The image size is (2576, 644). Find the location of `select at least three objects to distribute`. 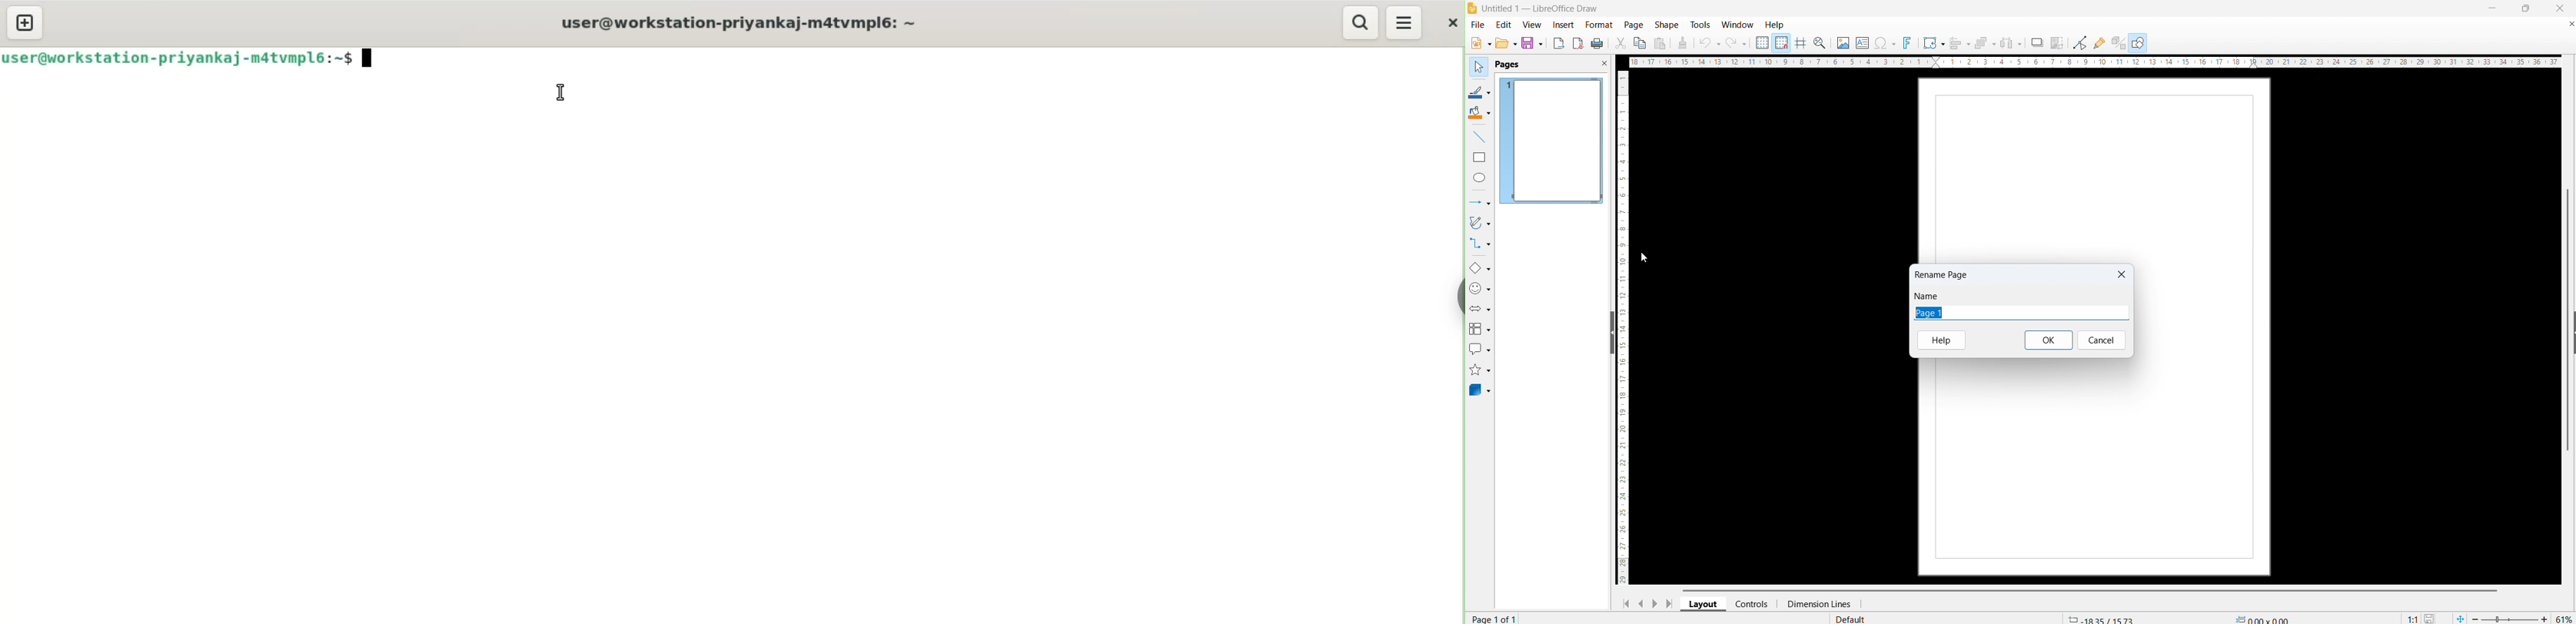

select at least three objects to distribute is located at coordinates (2012, 43).